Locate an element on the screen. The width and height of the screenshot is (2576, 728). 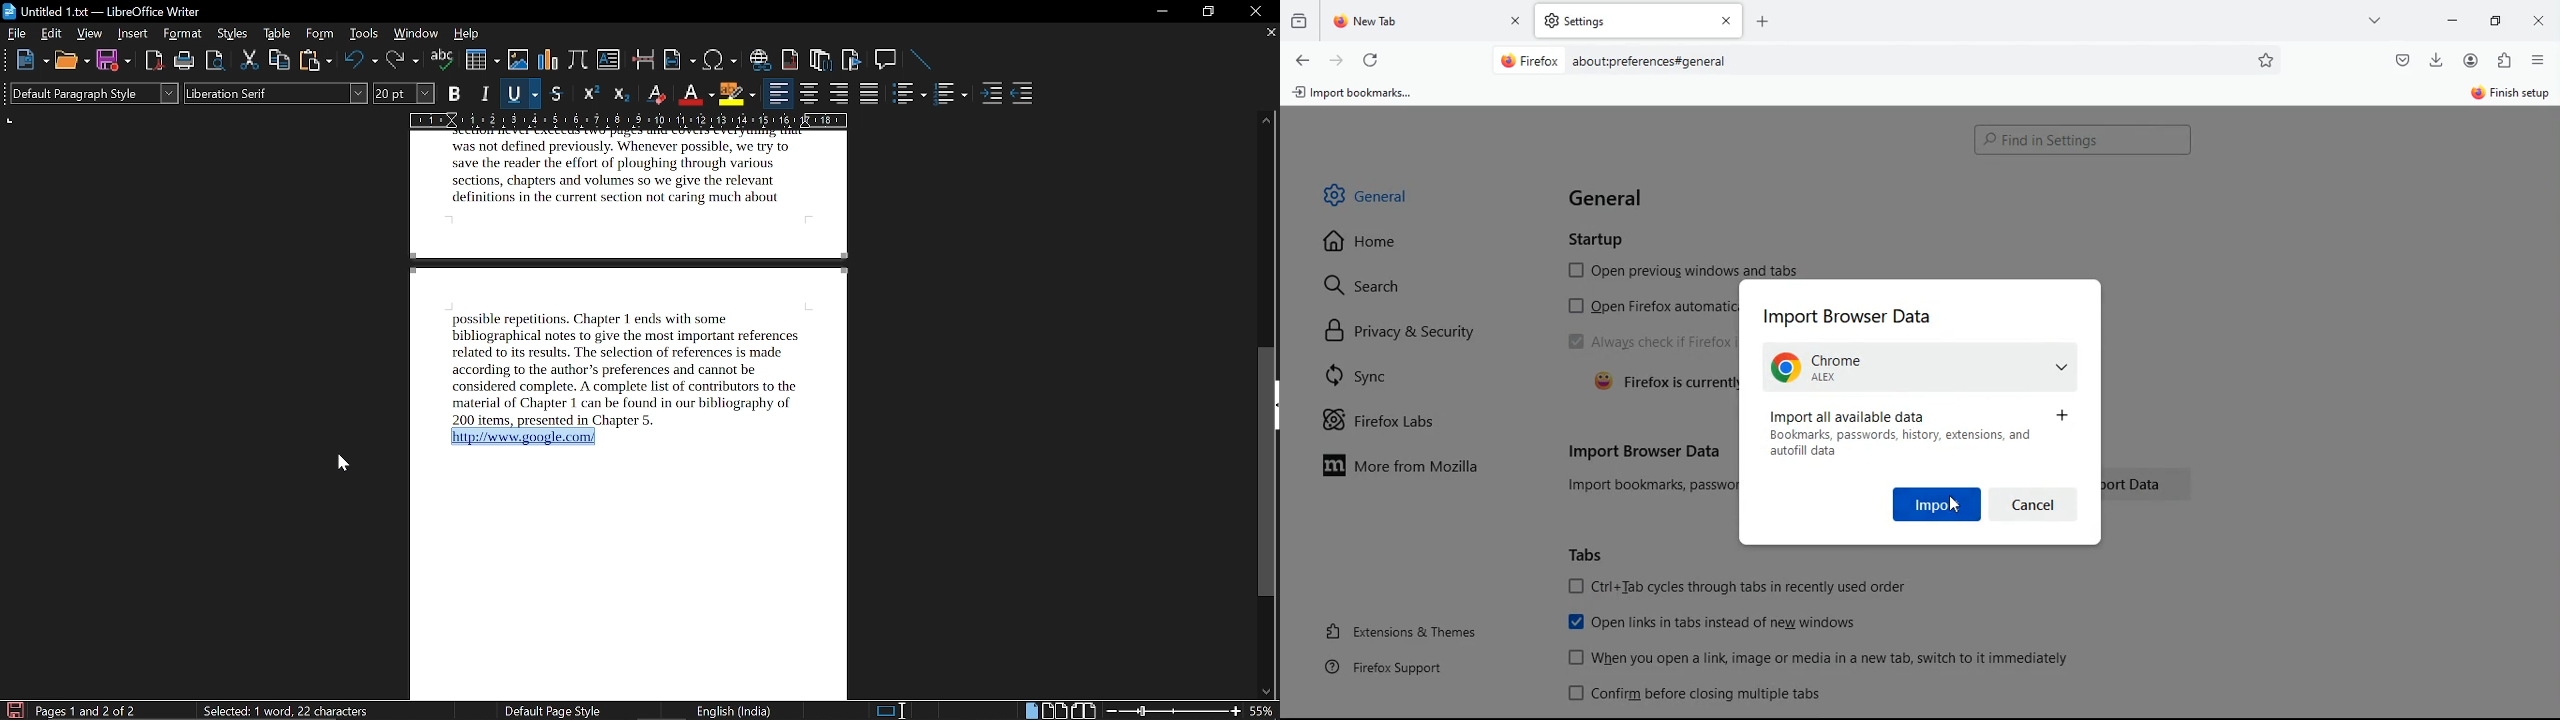
insert is located at coordinates (133, 34).